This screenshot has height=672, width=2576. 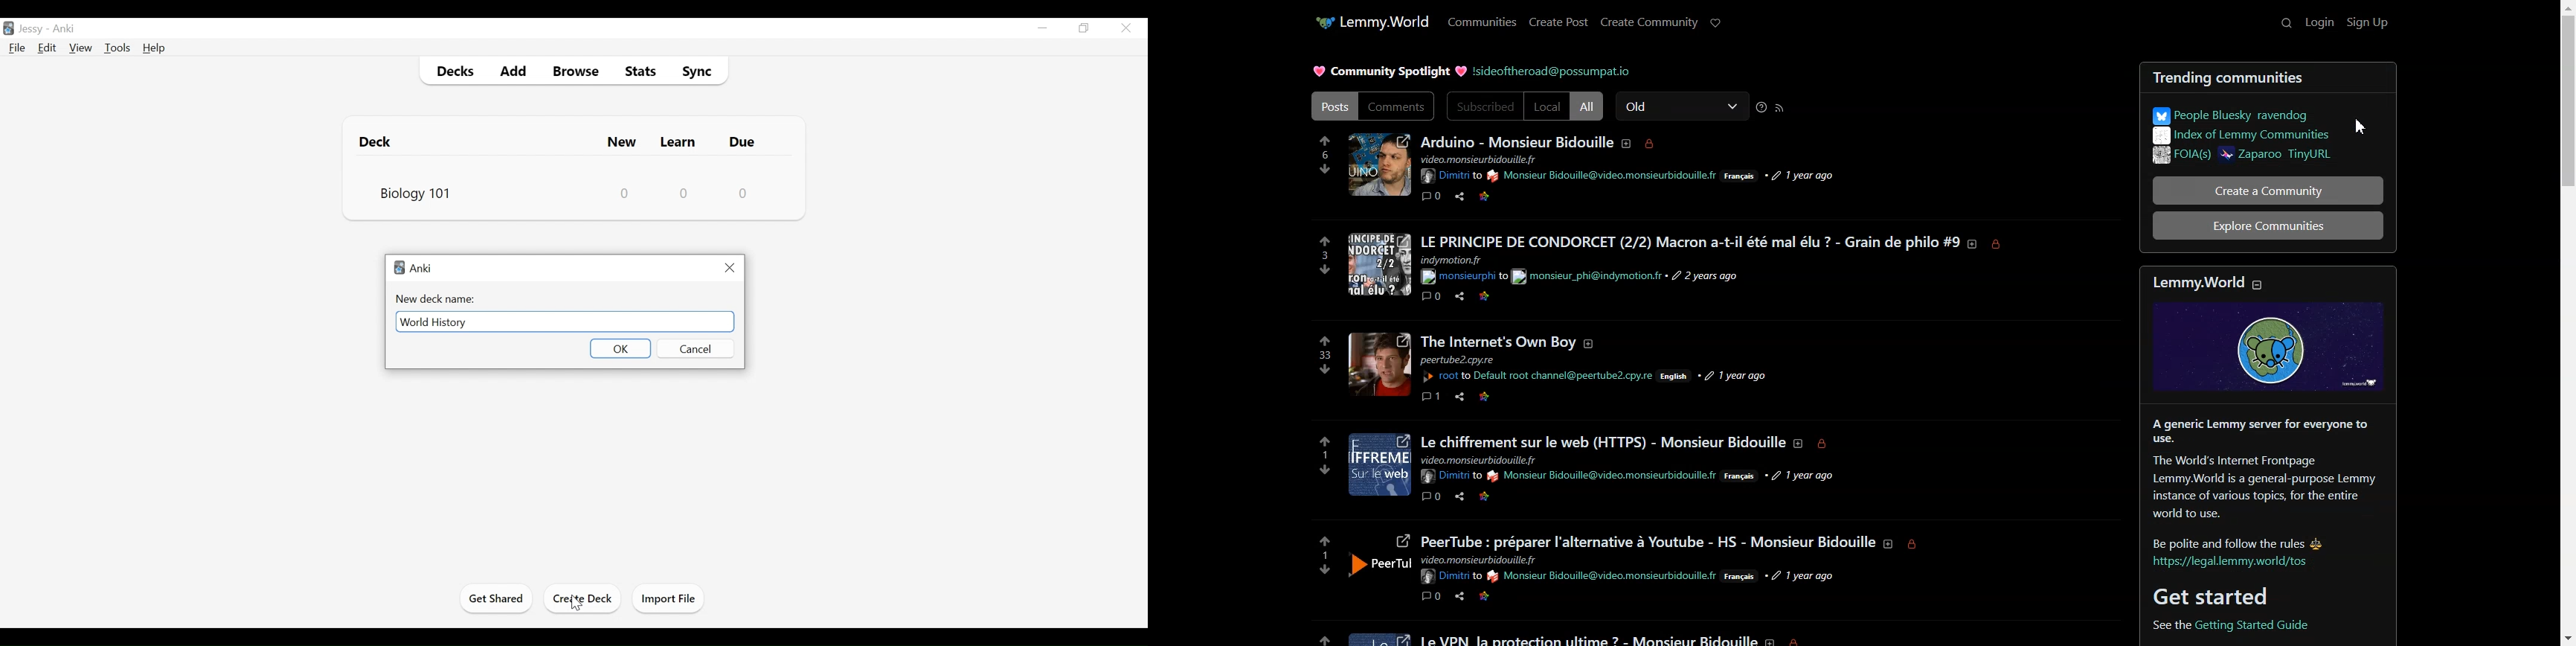 What do you see at coordinates (728, 268) in the screenshot?
I see `Close` at bounding box center [728, 268].